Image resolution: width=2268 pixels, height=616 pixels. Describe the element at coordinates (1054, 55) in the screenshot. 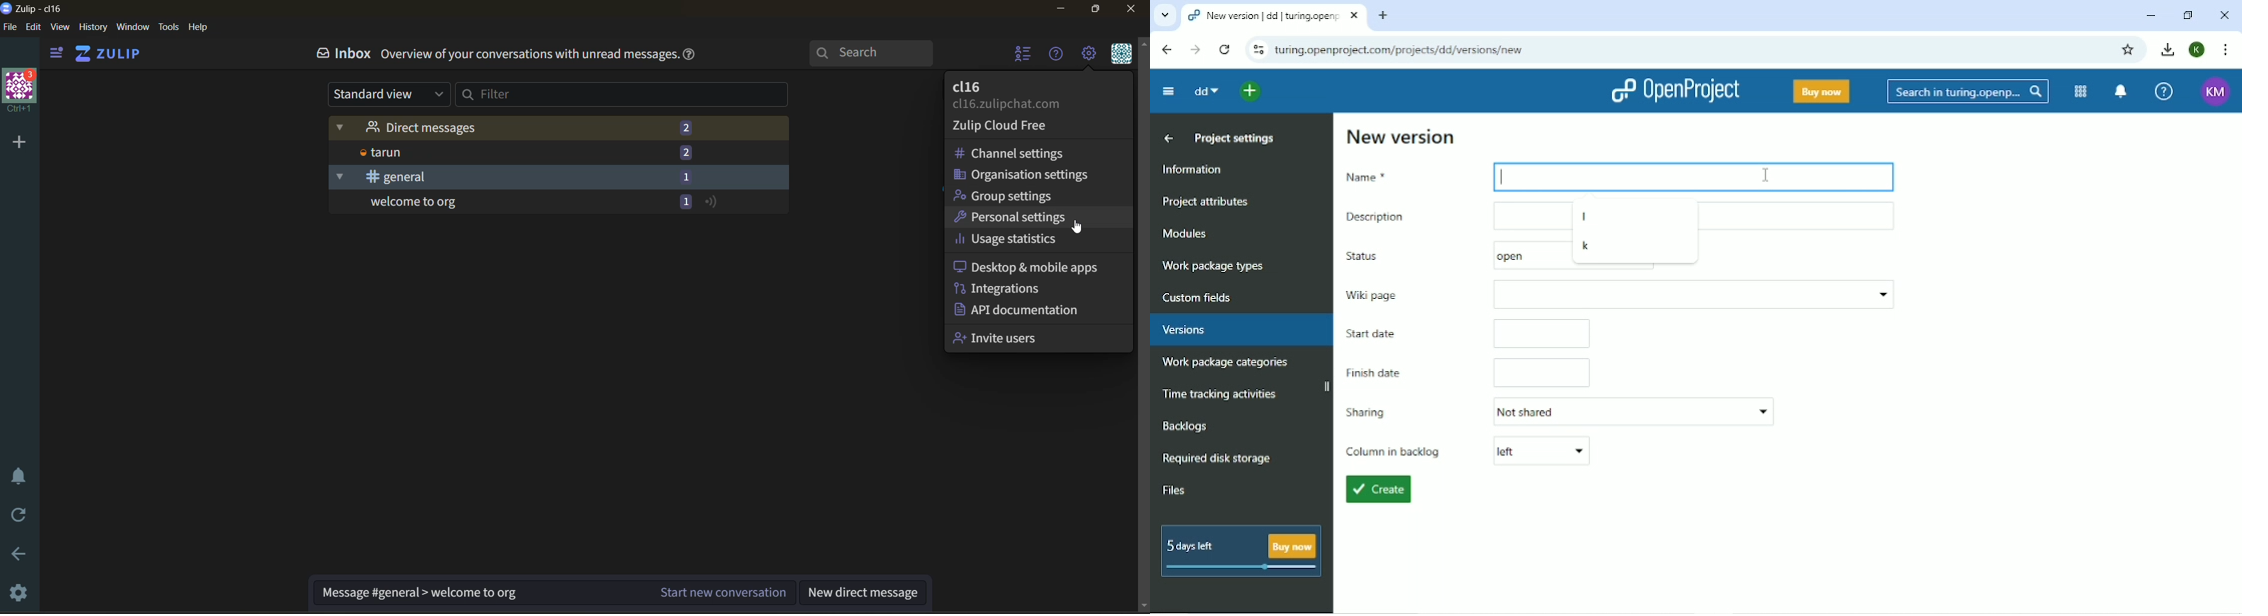

I see `help menu` at that location.